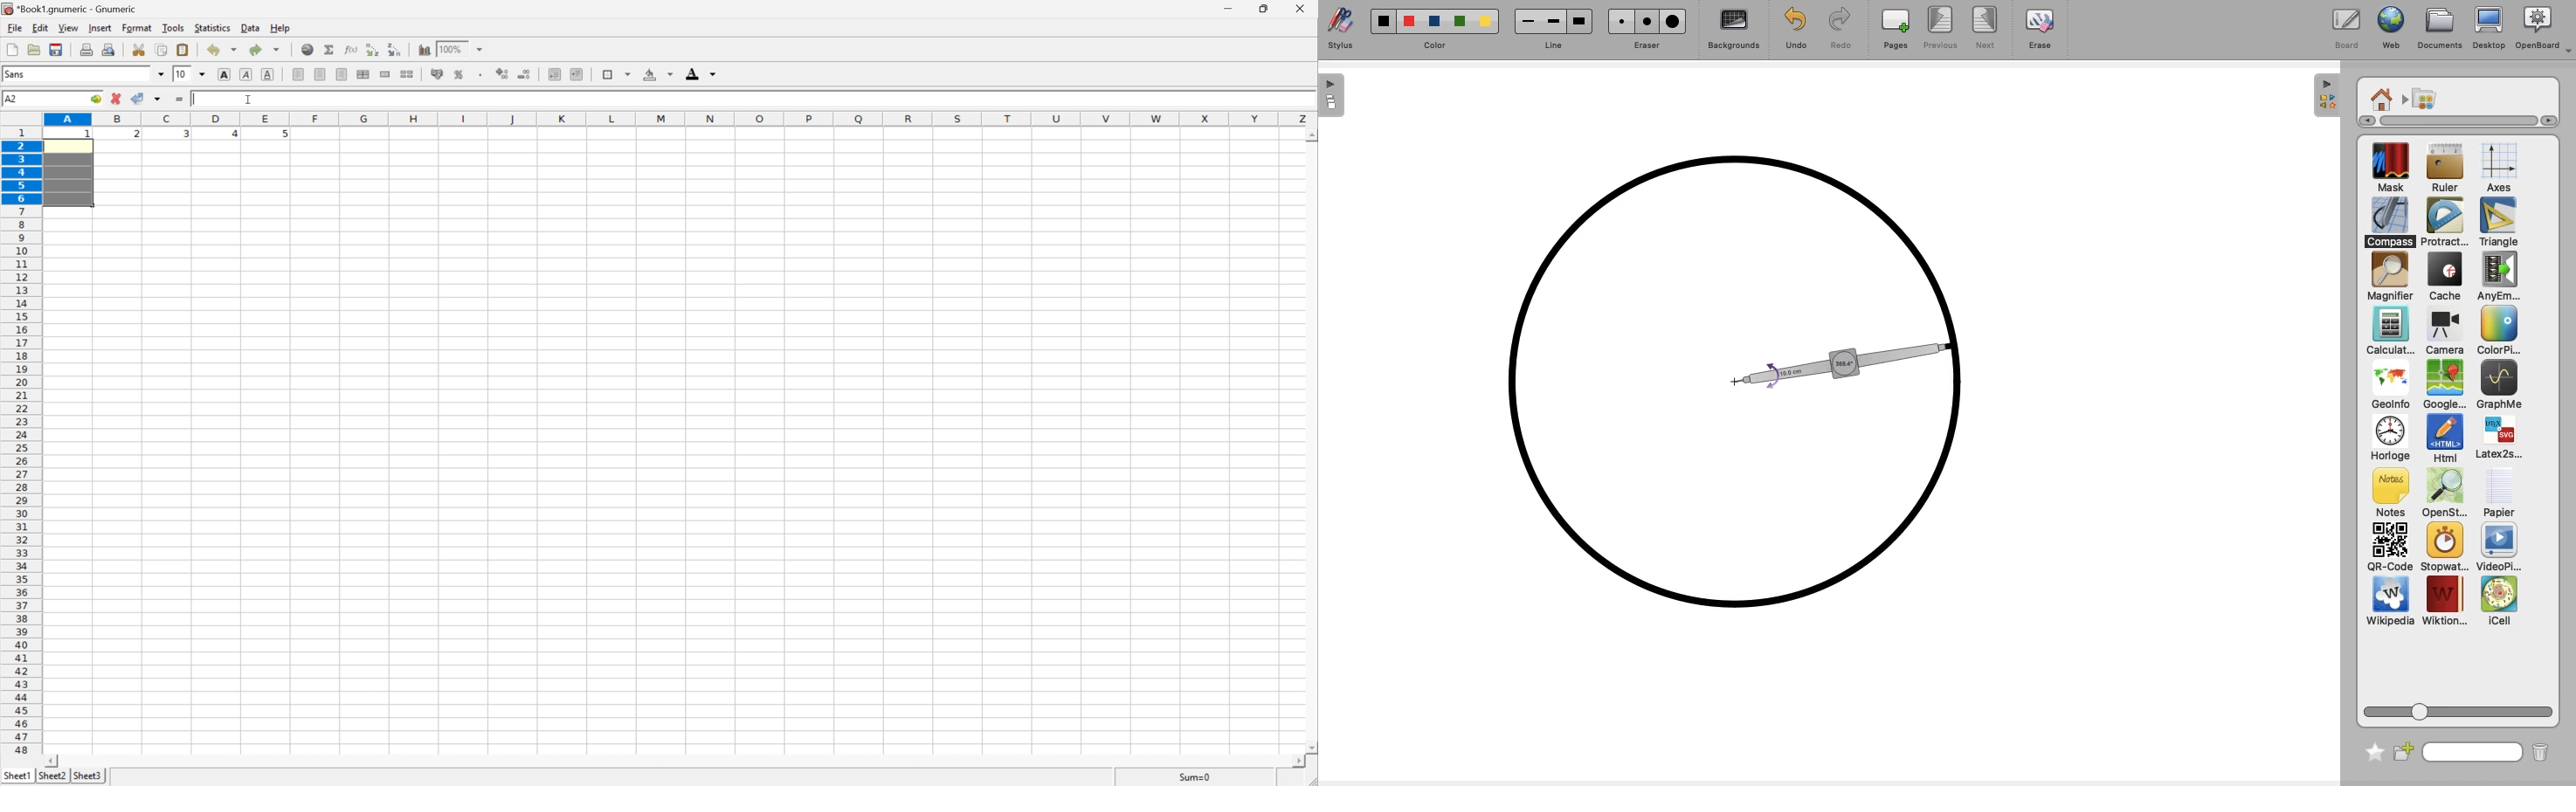  I want to click on Papier, so click(2498, 492).